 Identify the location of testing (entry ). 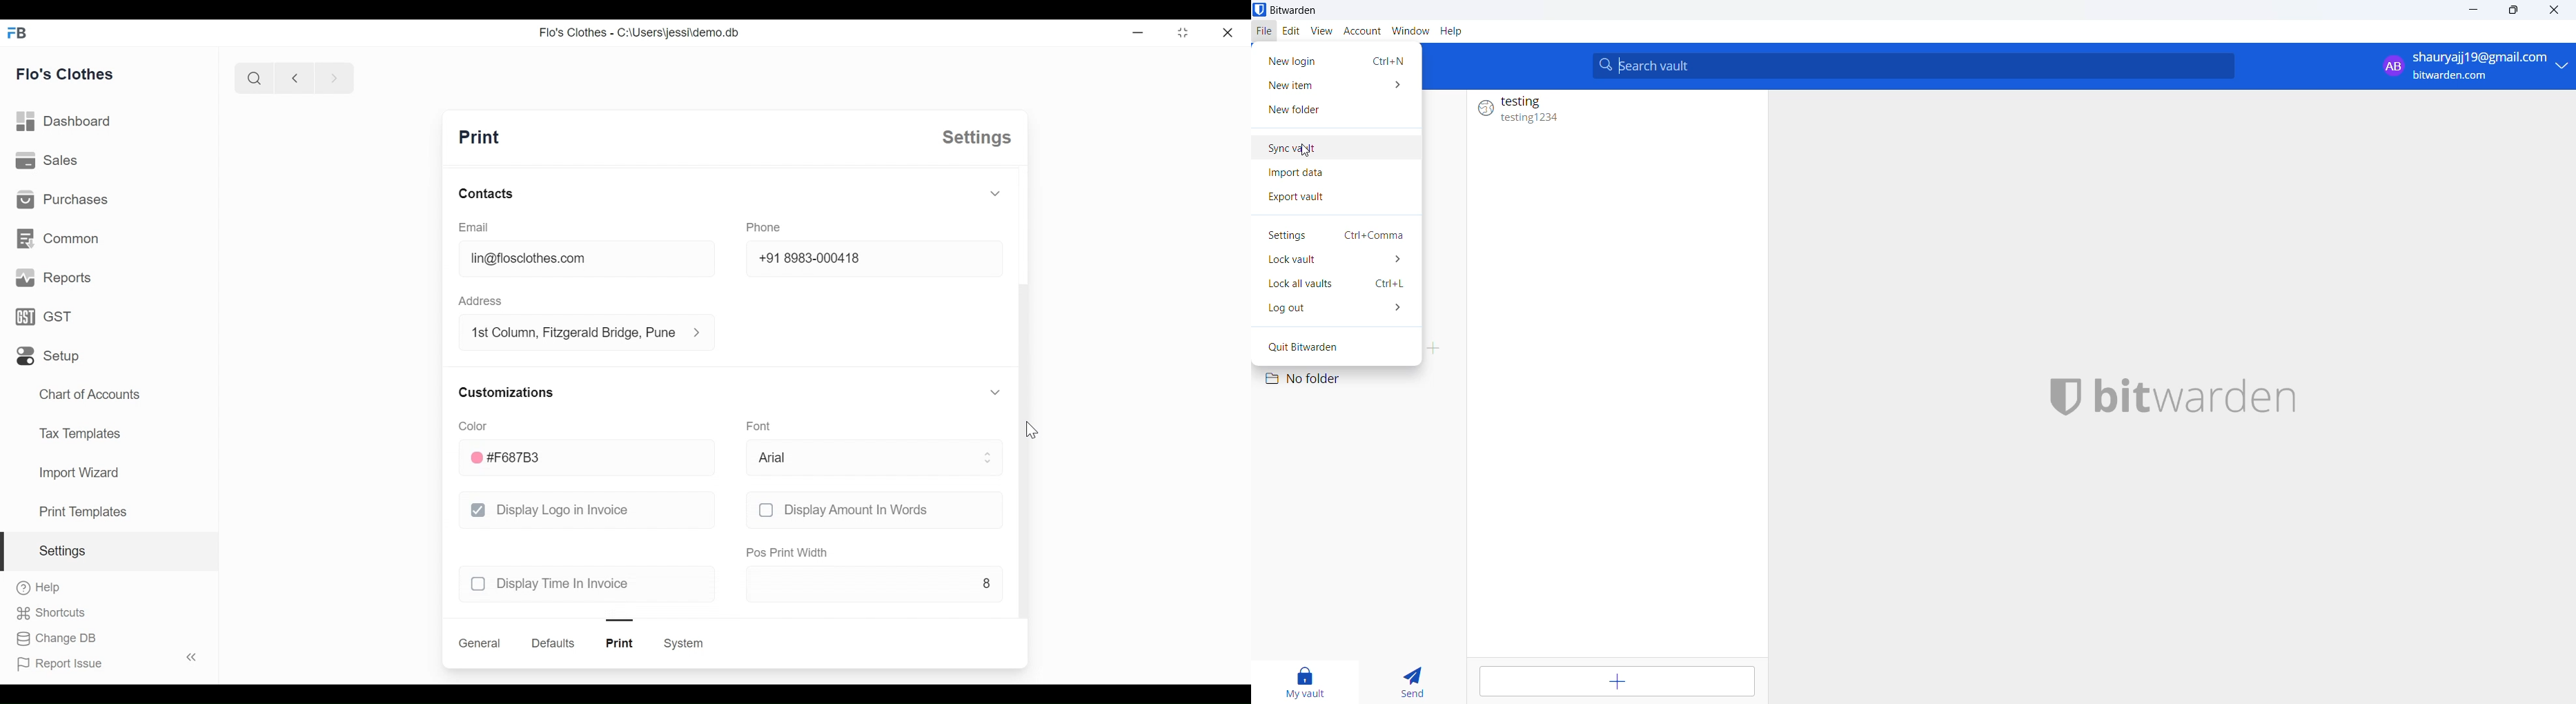
(1614, 110).